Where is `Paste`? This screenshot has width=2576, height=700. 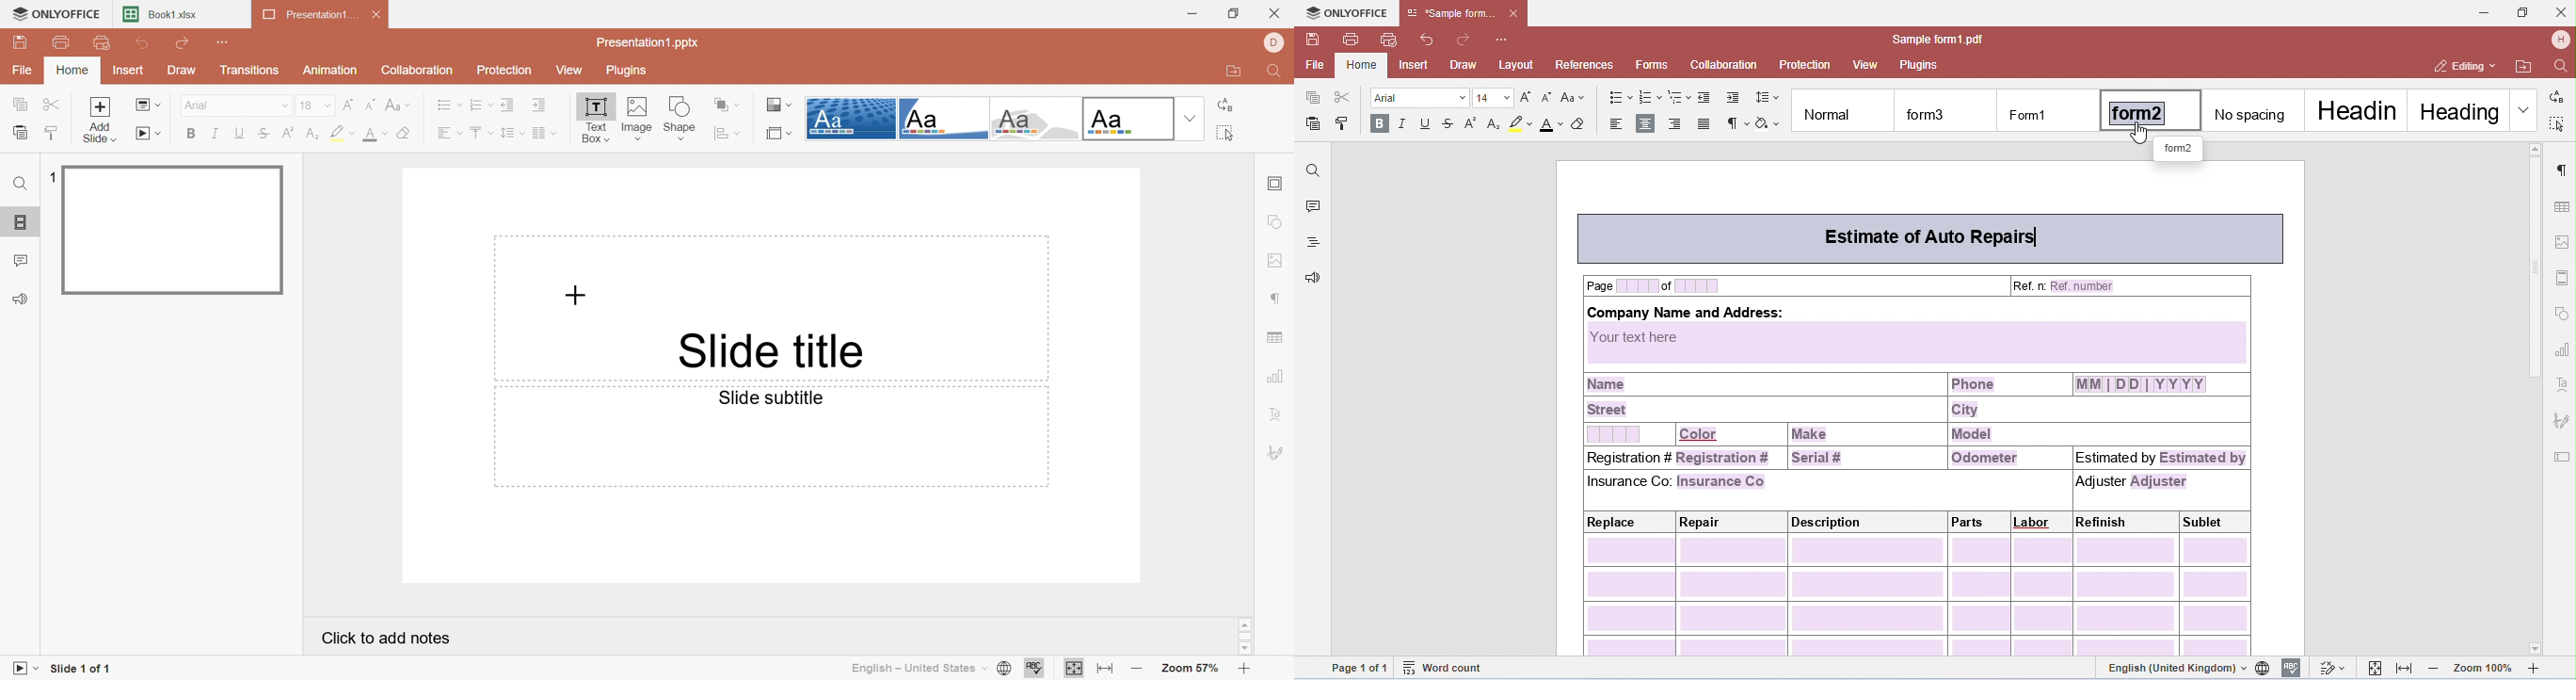 Paste is located at coordinates (19, 132).